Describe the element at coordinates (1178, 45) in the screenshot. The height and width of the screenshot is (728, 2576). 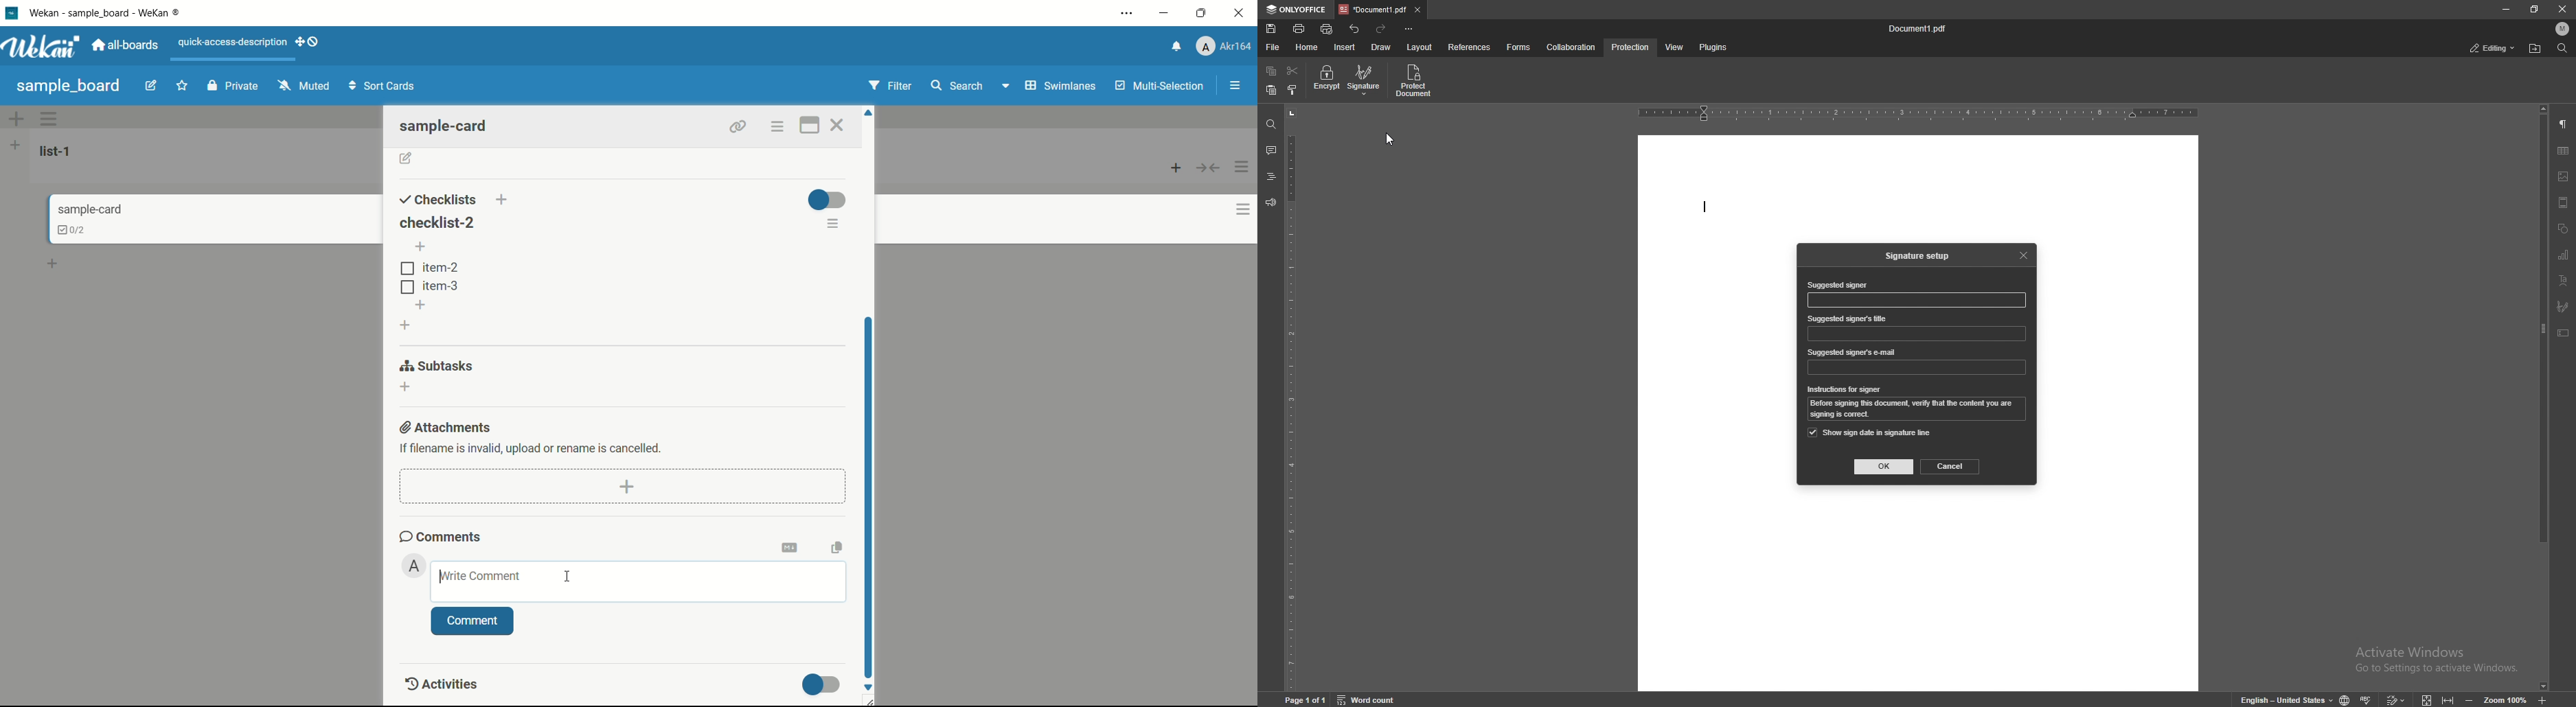
I see `notifications` at that location.